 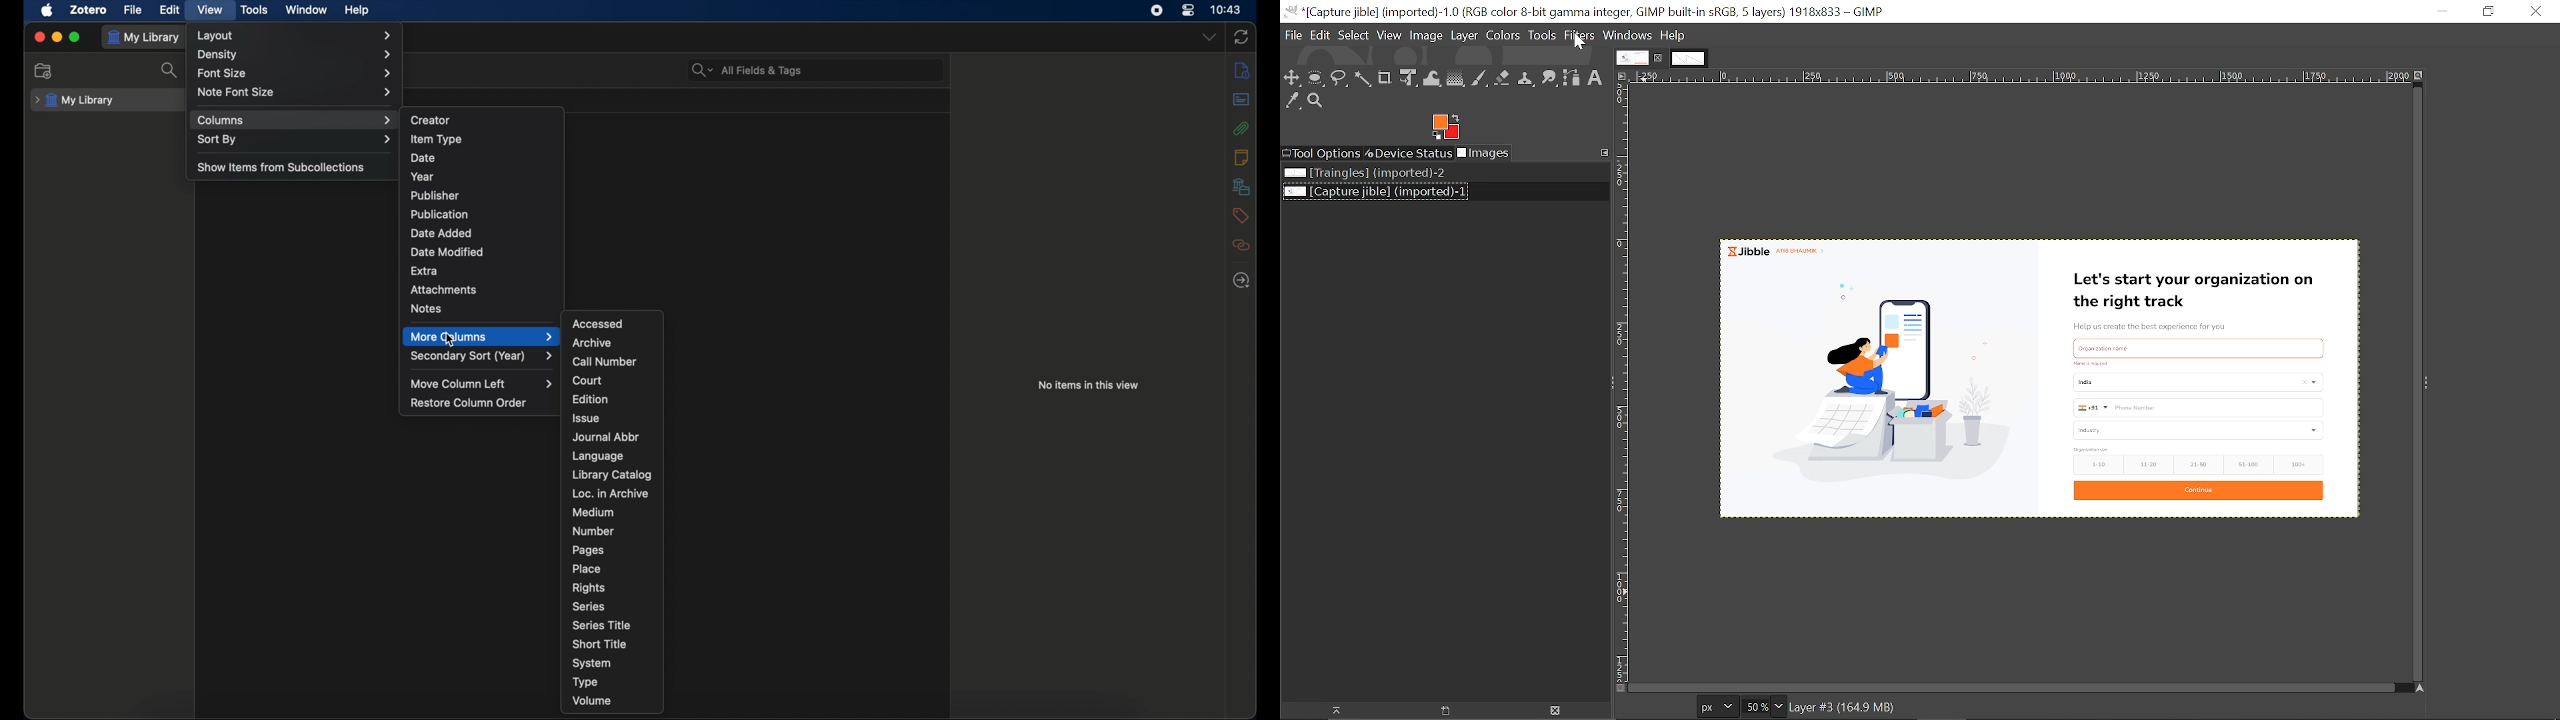 I want to click on Raise the image display, so click(x=1331, y=711).